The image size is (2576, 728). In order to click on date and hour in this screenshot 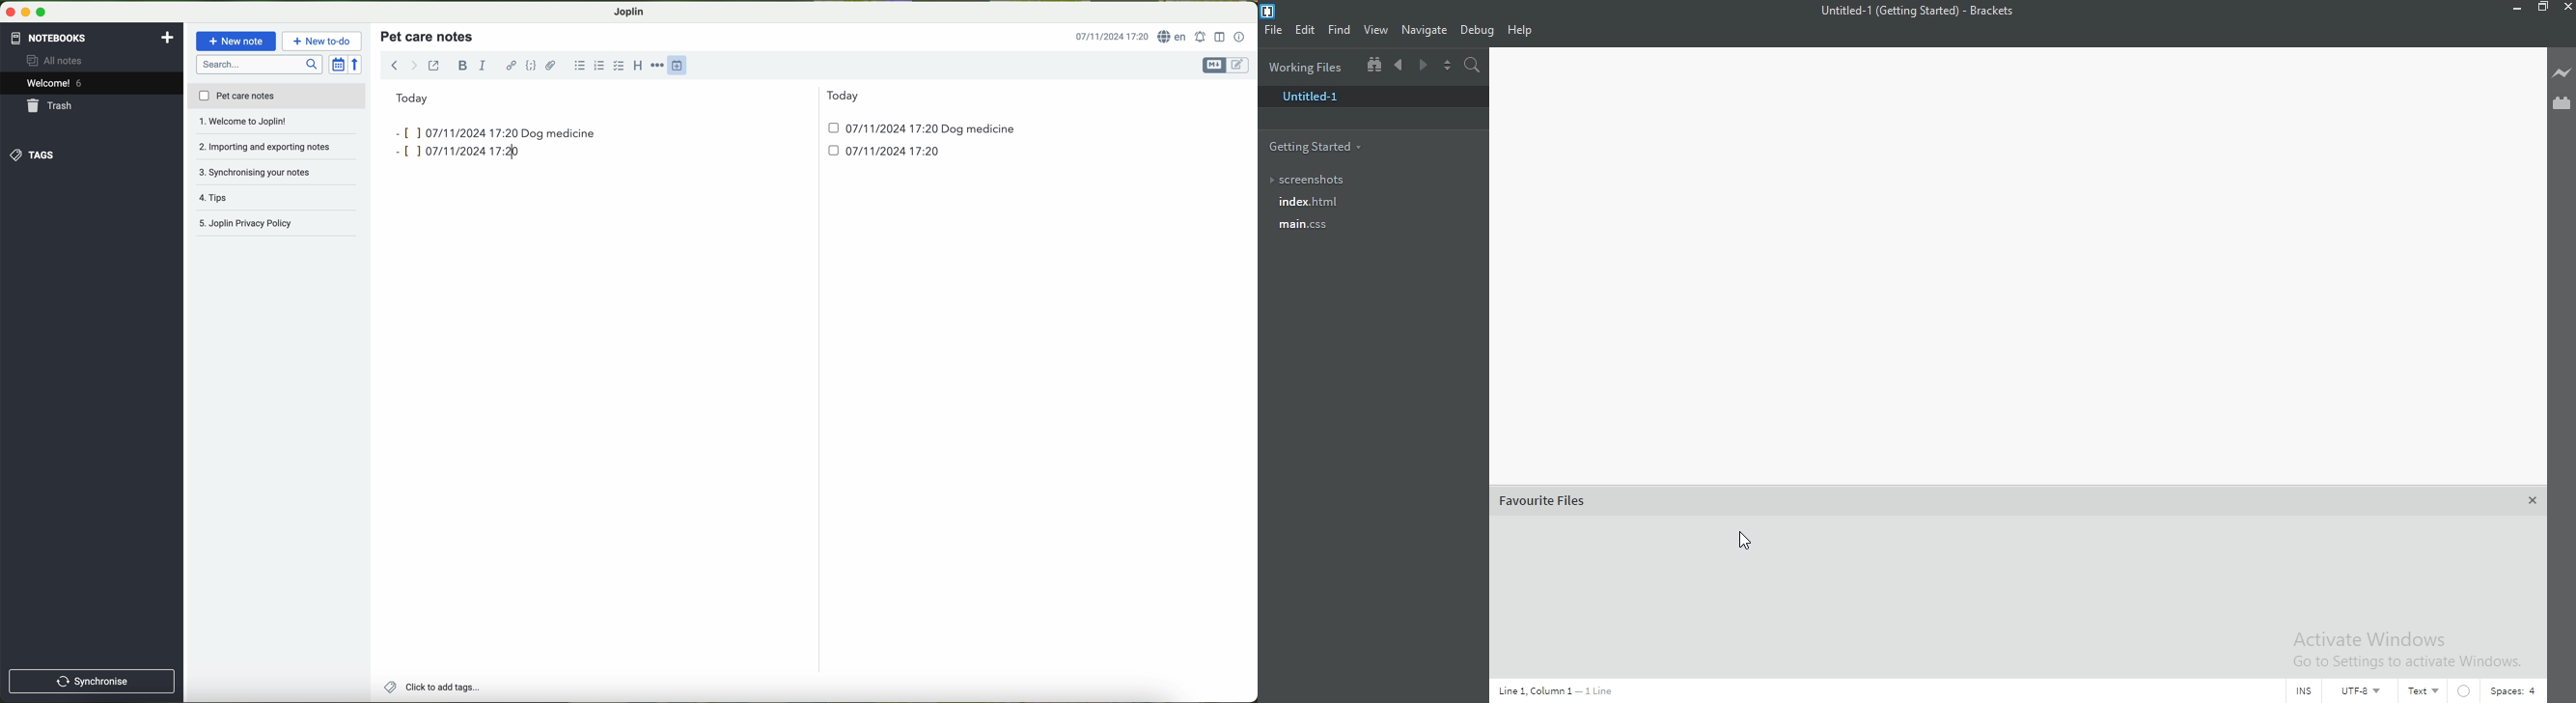, I will do `click(667, 154)`.